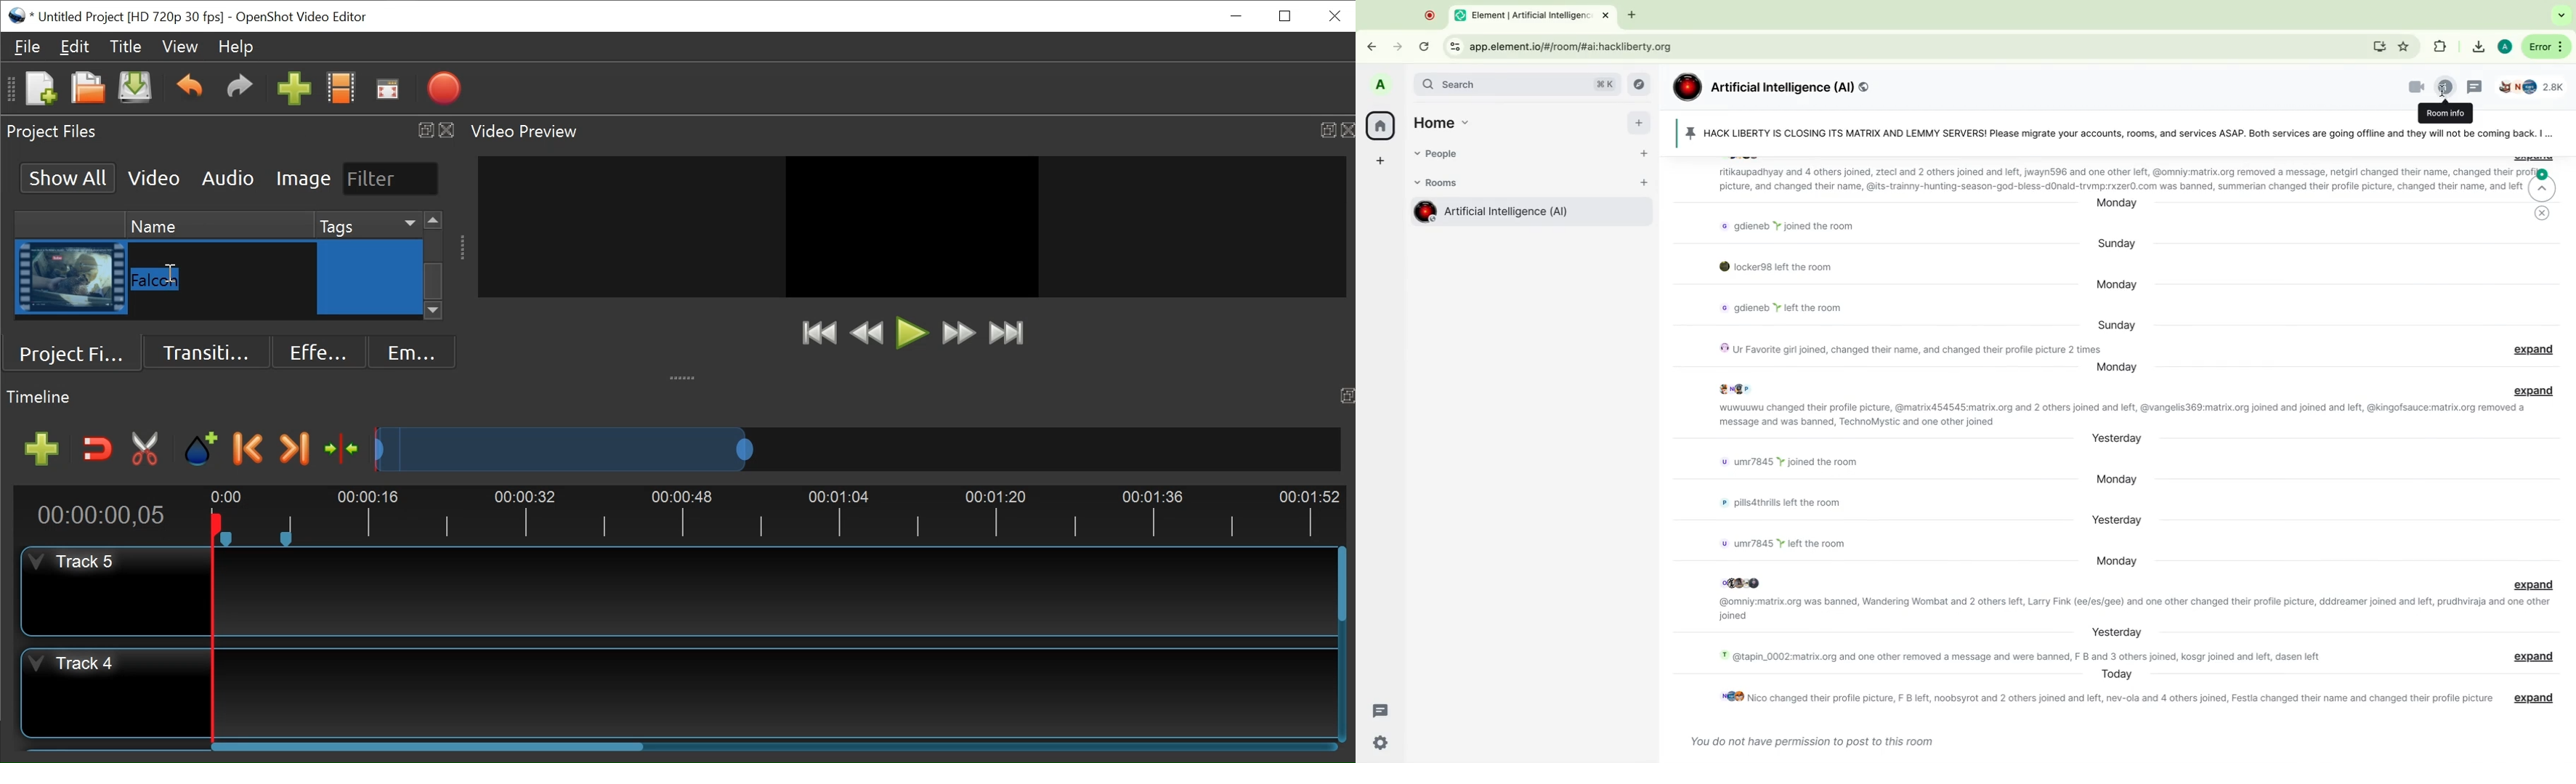 This screenshot has height=784, width=2576. I want to click on Jump to End, so click(1006, 335).